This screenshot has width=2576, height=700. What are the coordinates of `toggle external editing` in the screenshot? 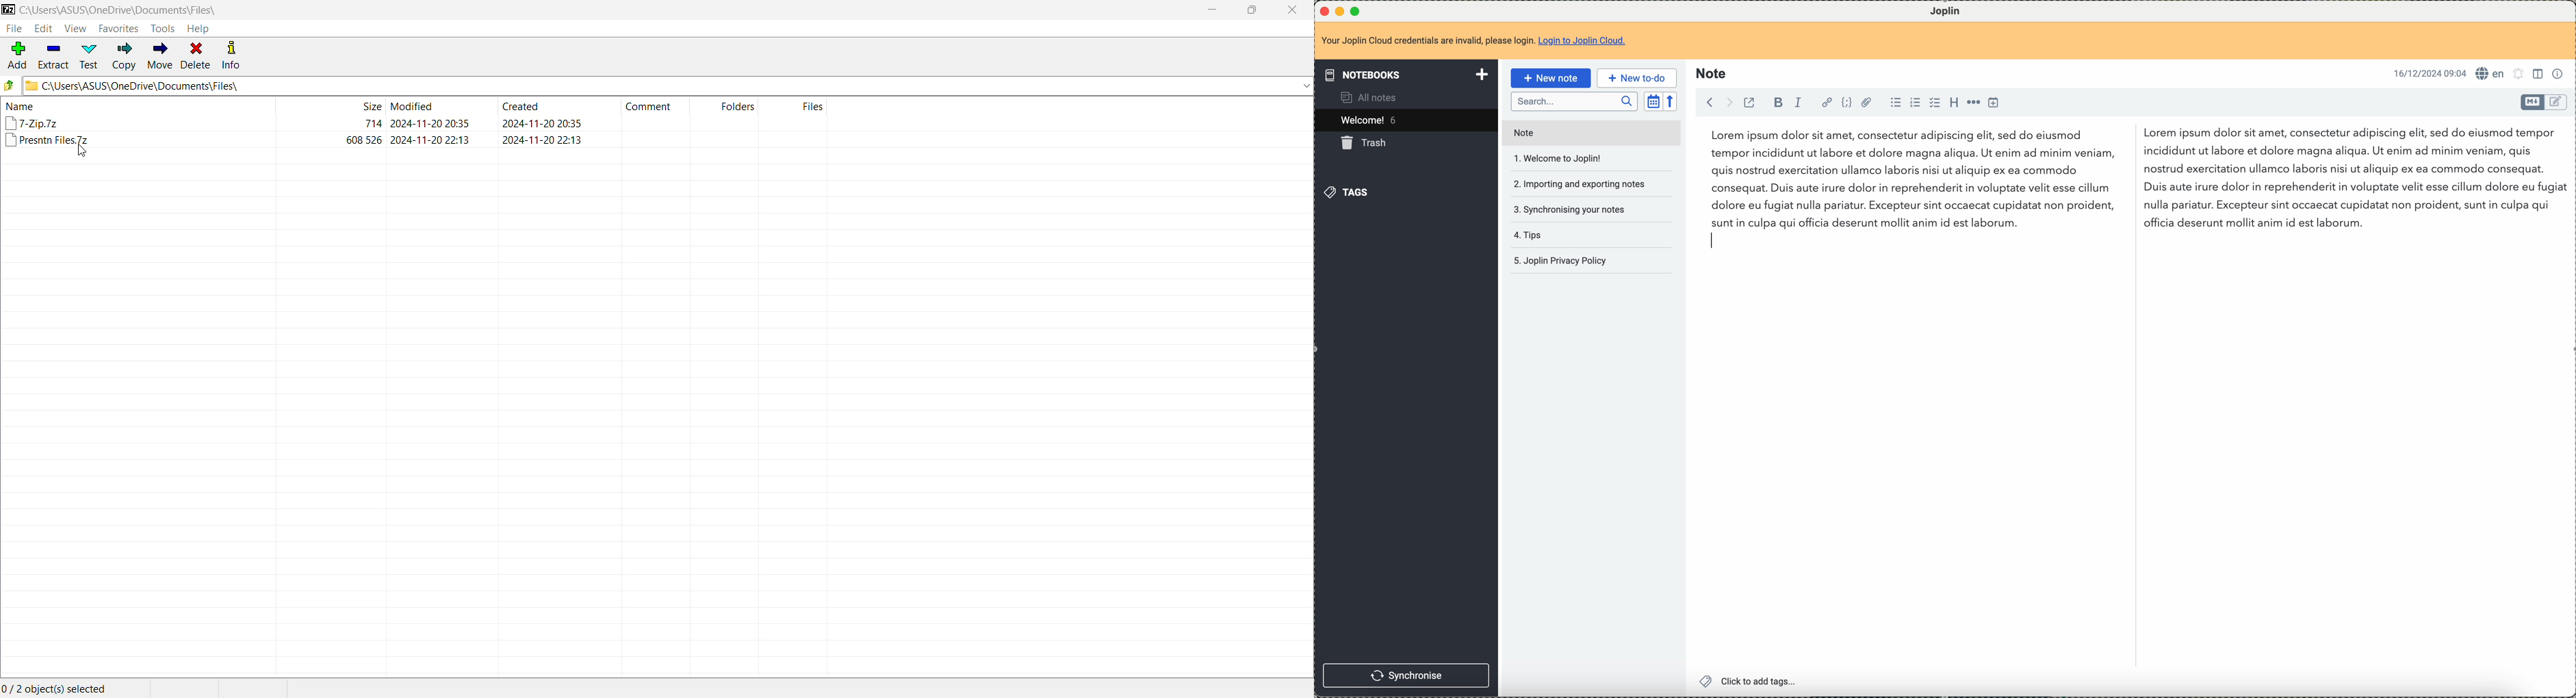 It's located at (1749, 103).